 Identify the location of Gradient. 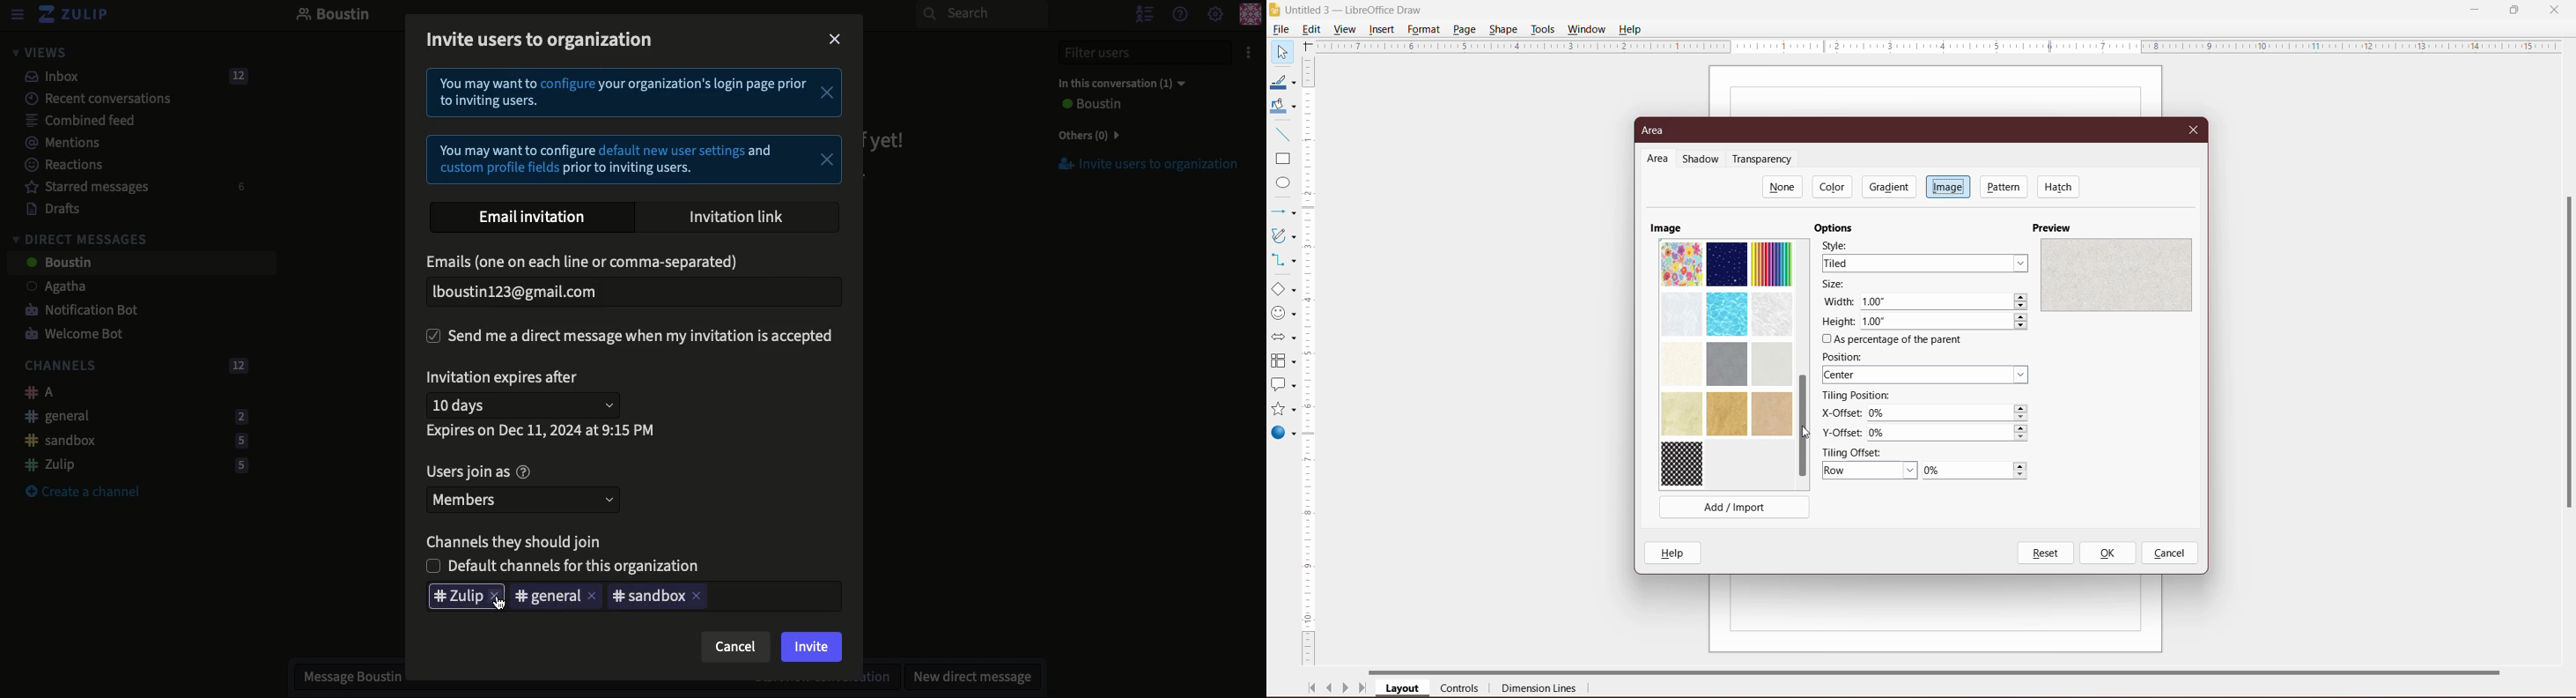
(1888, 186).